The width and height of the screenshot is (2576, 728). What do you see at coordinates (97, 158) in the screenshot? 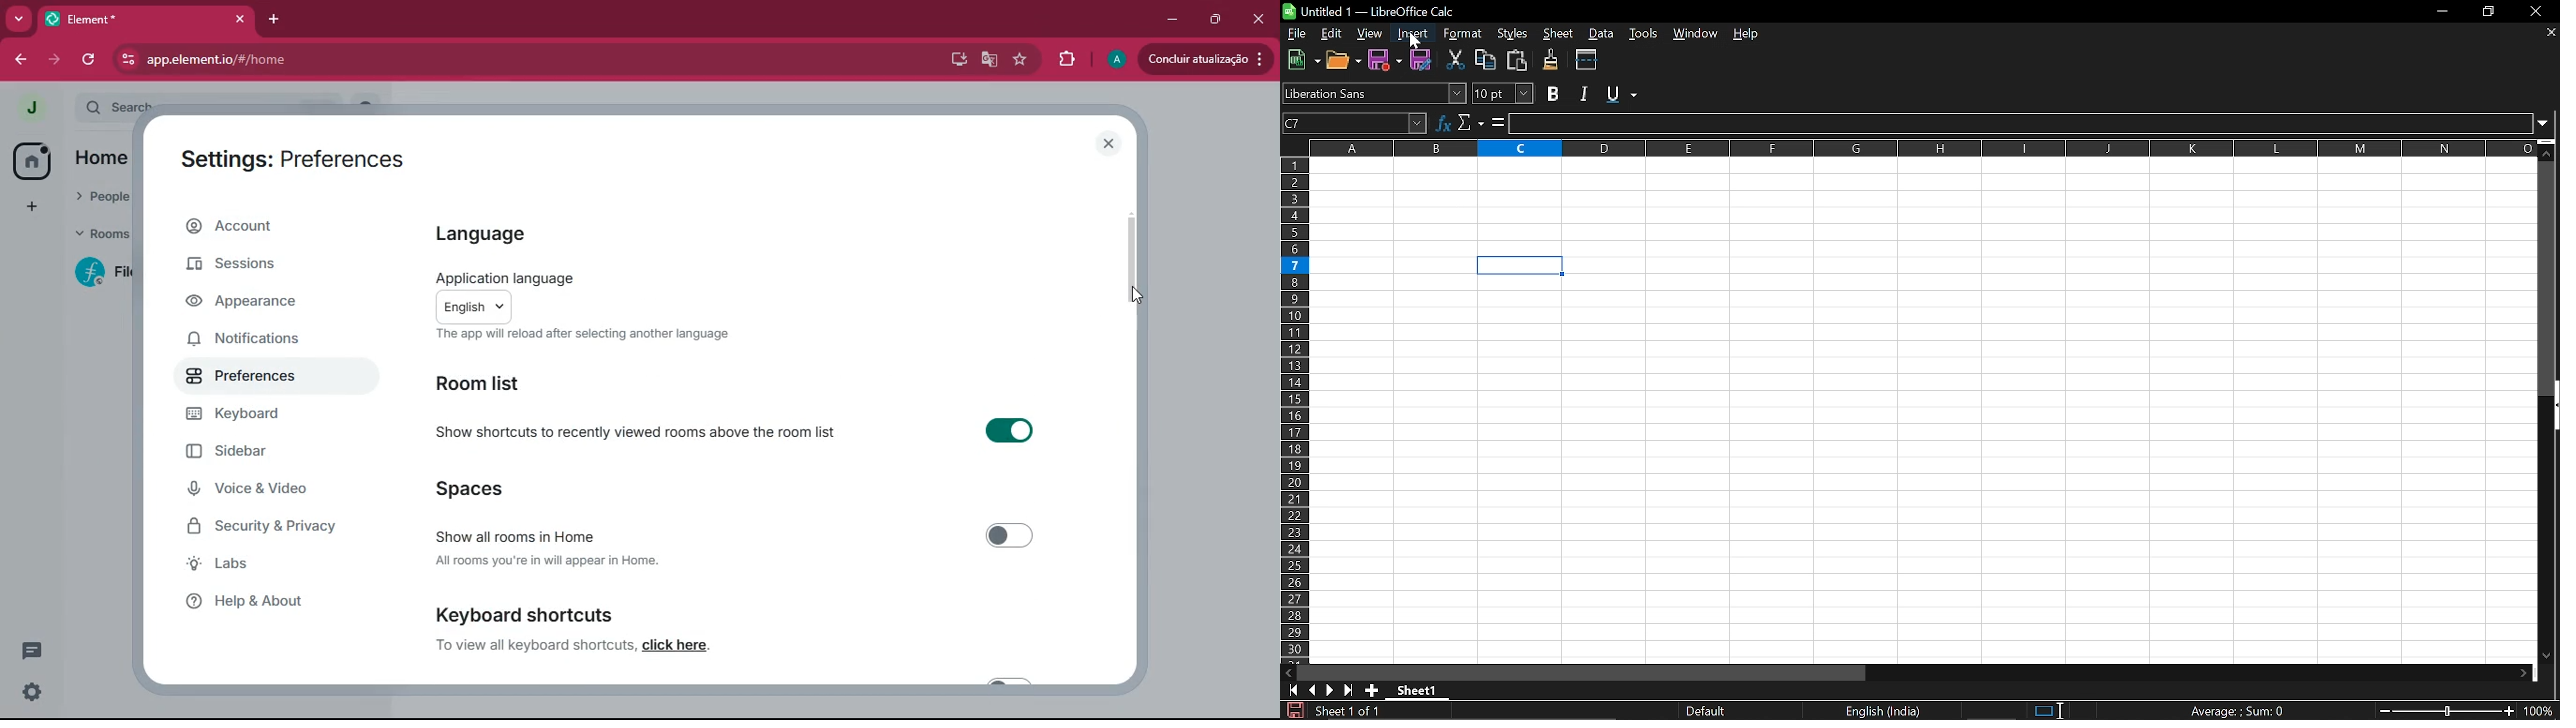
I see `home` at bounding box center [97, 158].